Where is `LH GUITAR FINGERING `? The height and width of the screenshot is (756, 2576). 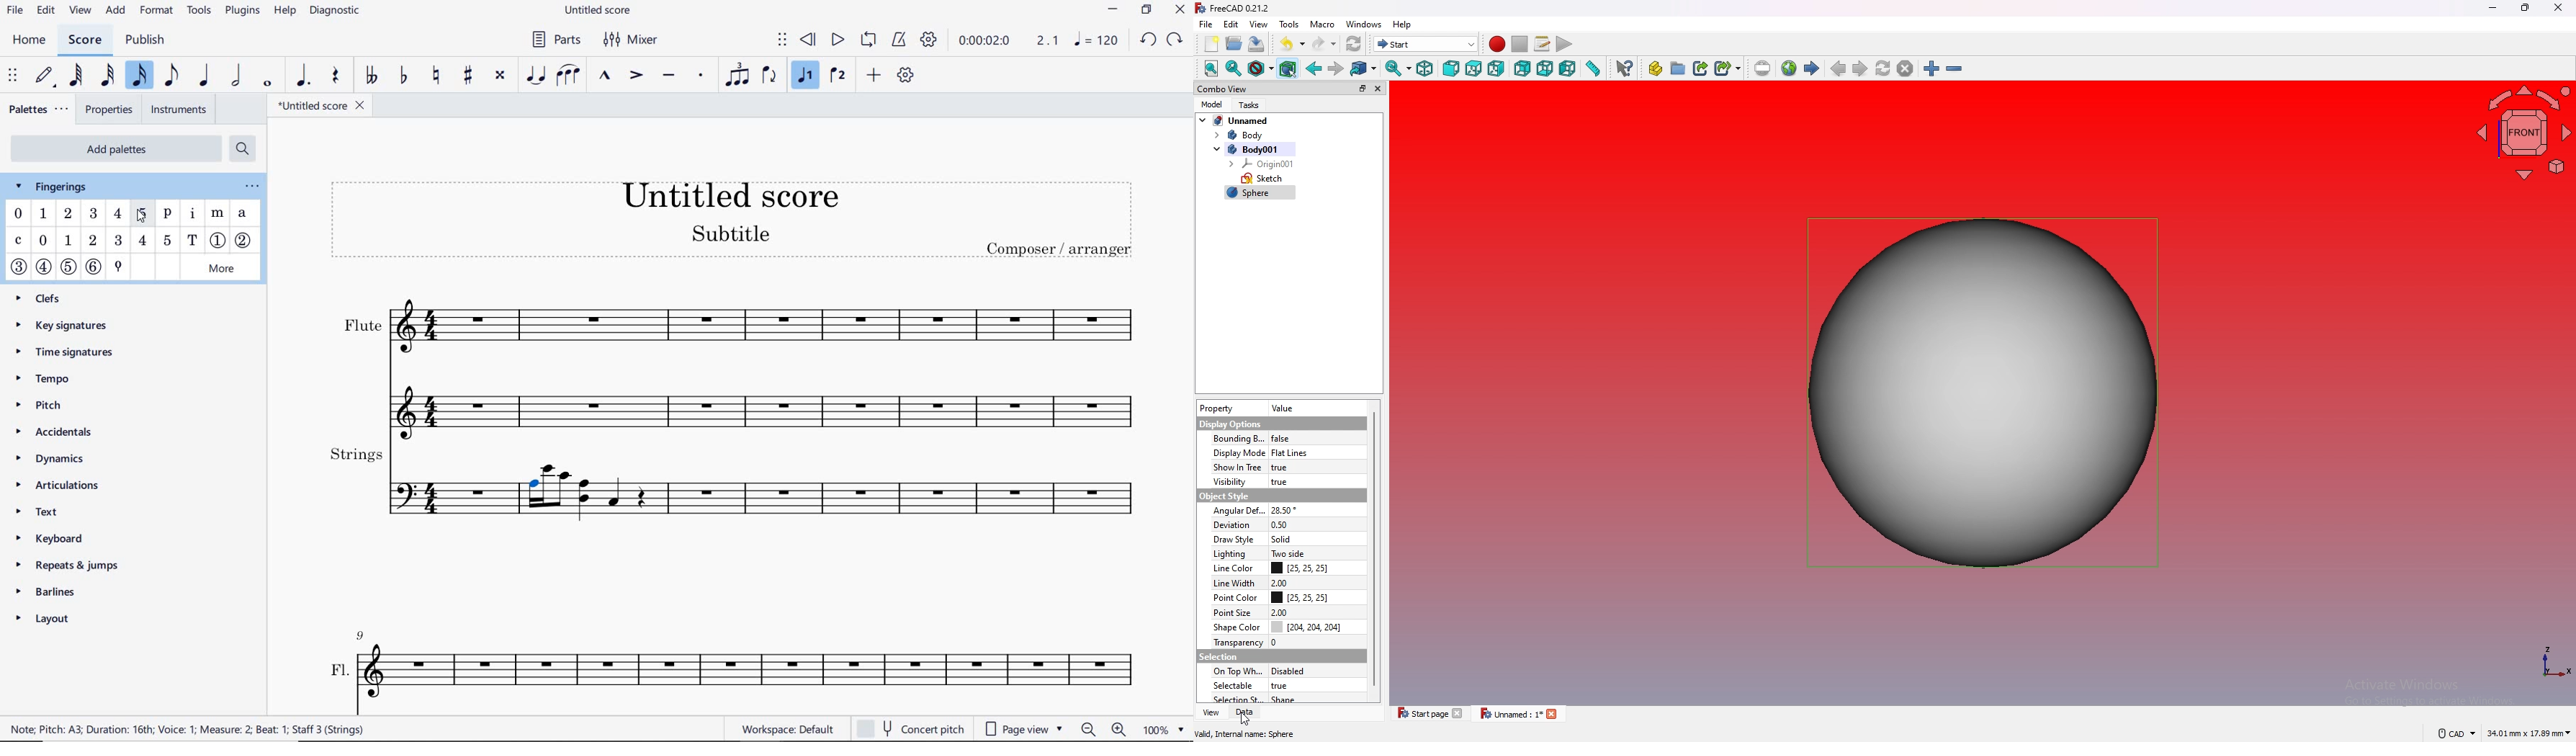 LH GUITAR FINGERING  is located at coordinates (92, 240).